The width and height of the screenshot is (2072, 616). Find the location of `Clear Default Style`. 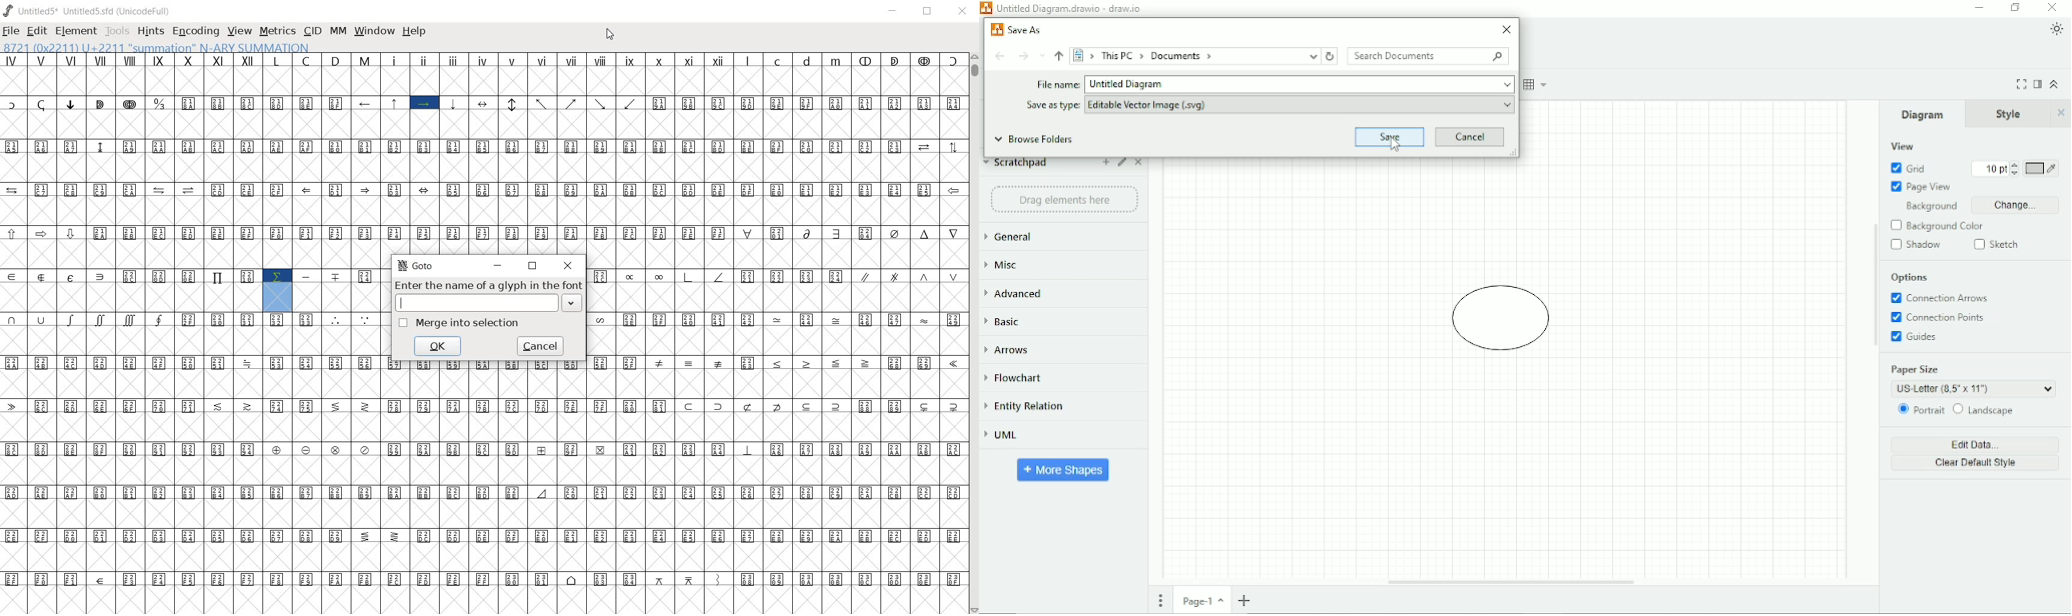

Clear Default Style is located at coordinates (1975, 463).